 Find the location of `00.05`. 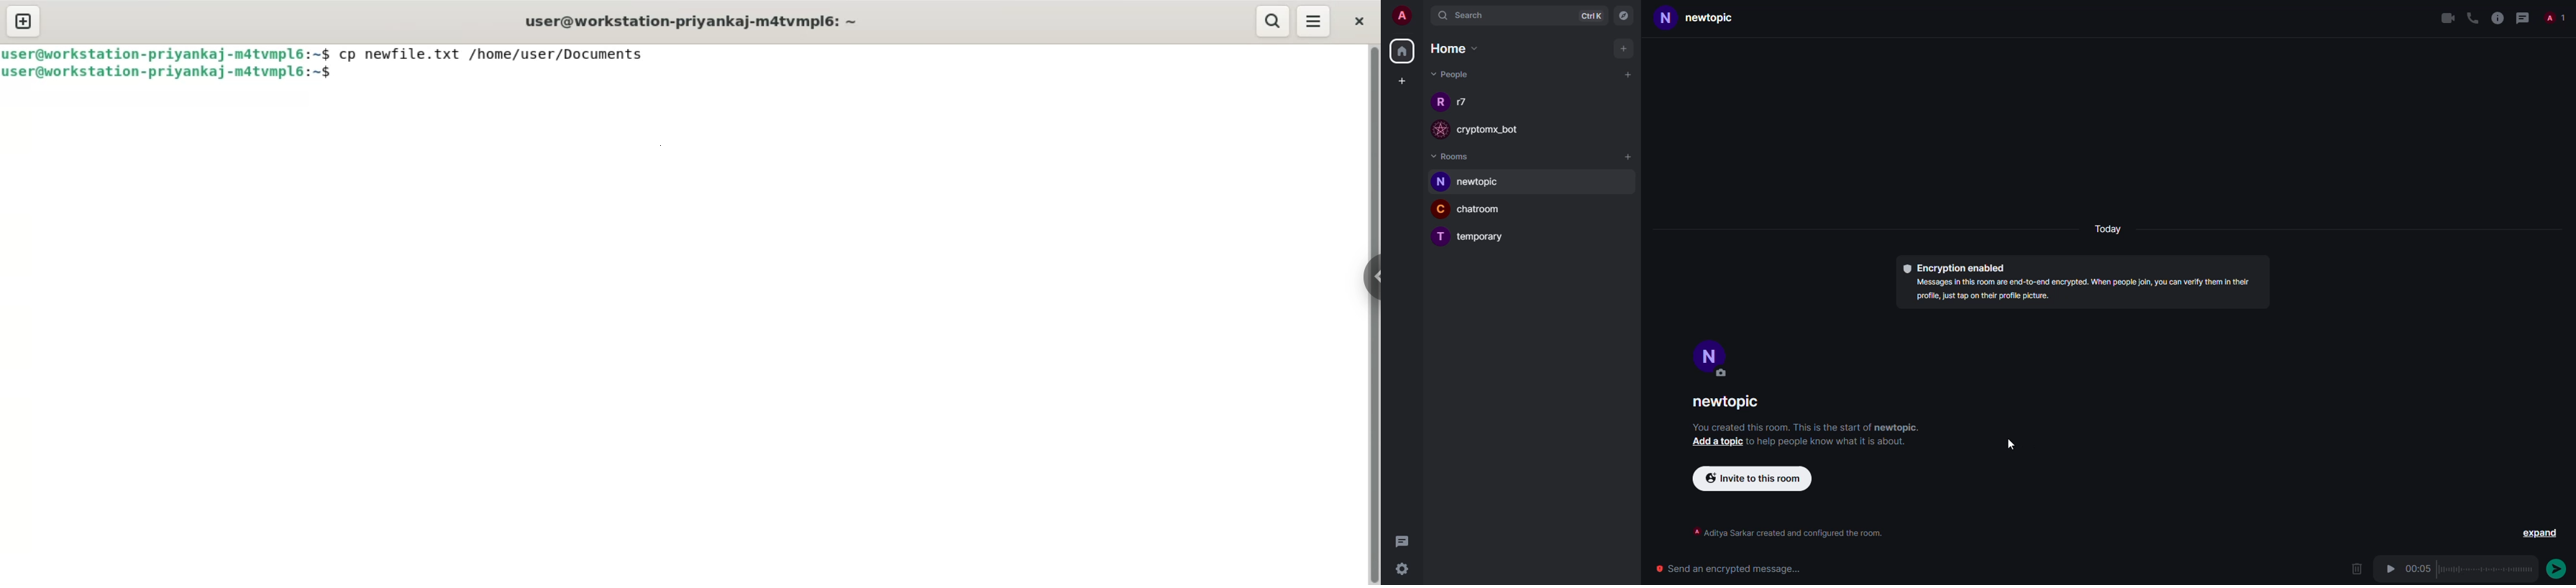

00.05 is located at coordinates (2420, 568).